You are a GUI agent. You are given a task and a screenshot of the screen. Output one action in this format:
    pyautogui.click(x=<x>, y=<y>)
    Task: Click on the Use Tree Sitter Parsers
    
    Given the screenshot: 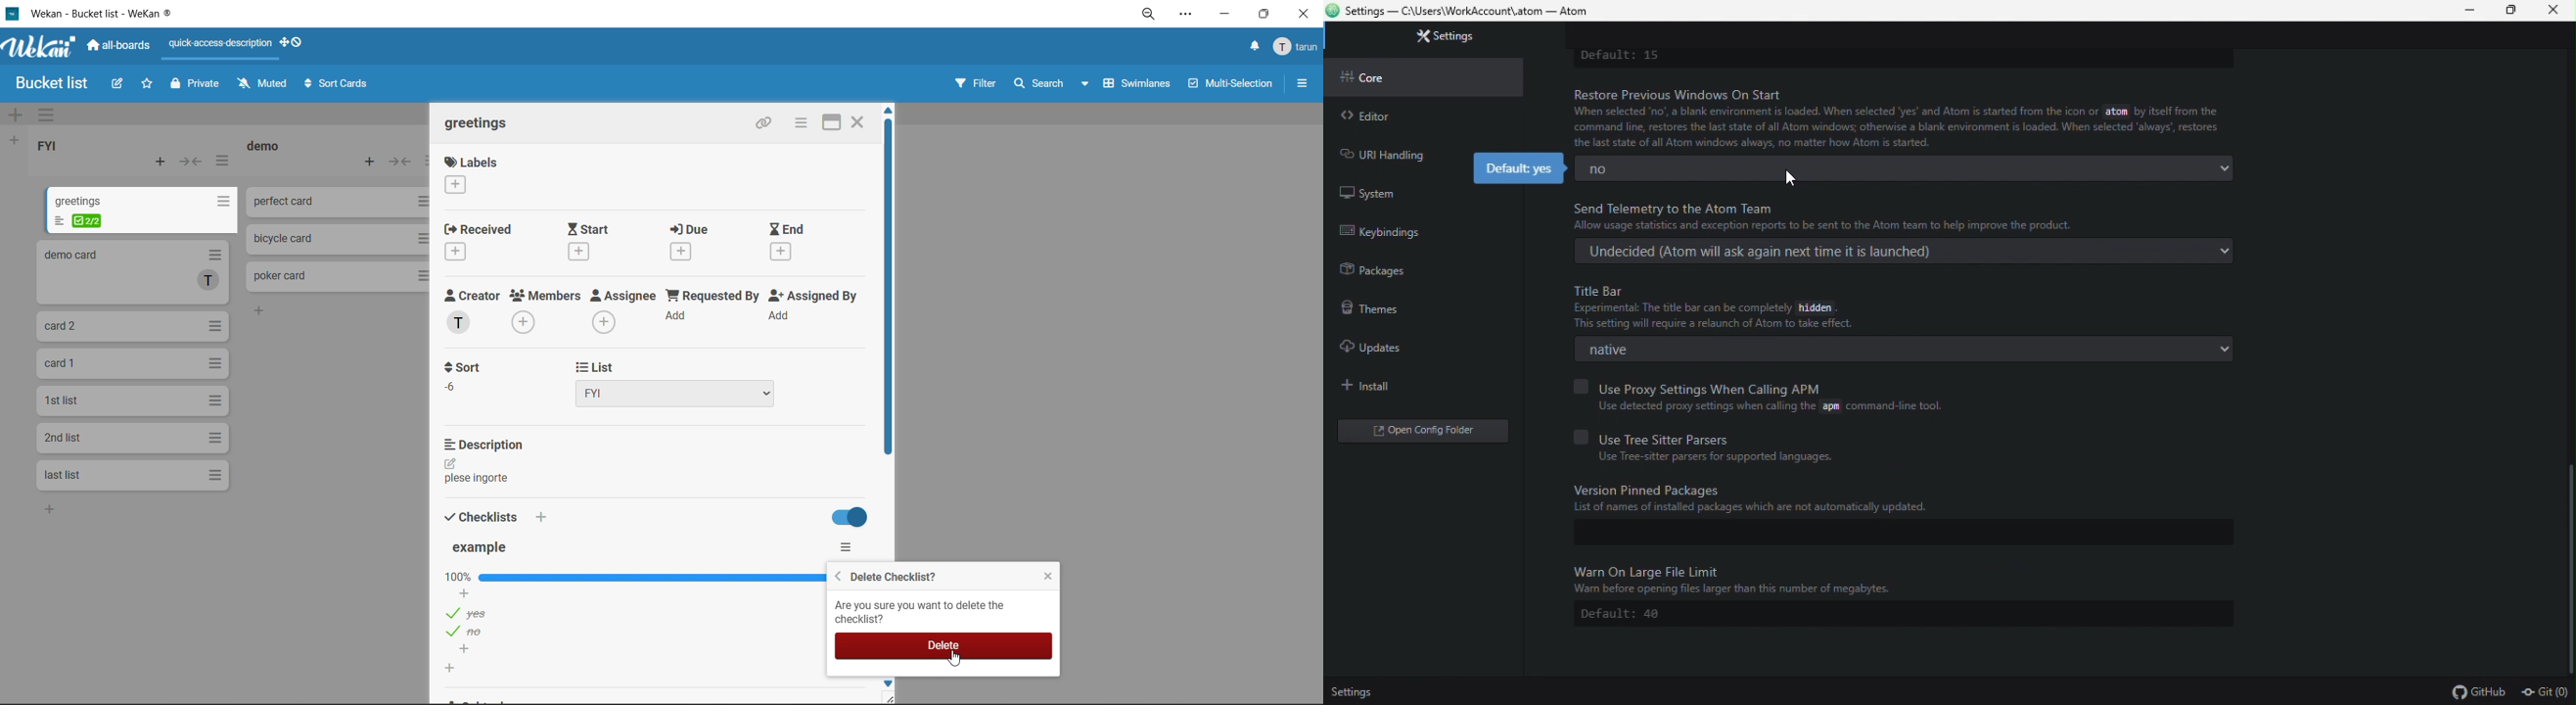 What is the action you would take?
    pyautogui.click(x=1656, y=437)
    